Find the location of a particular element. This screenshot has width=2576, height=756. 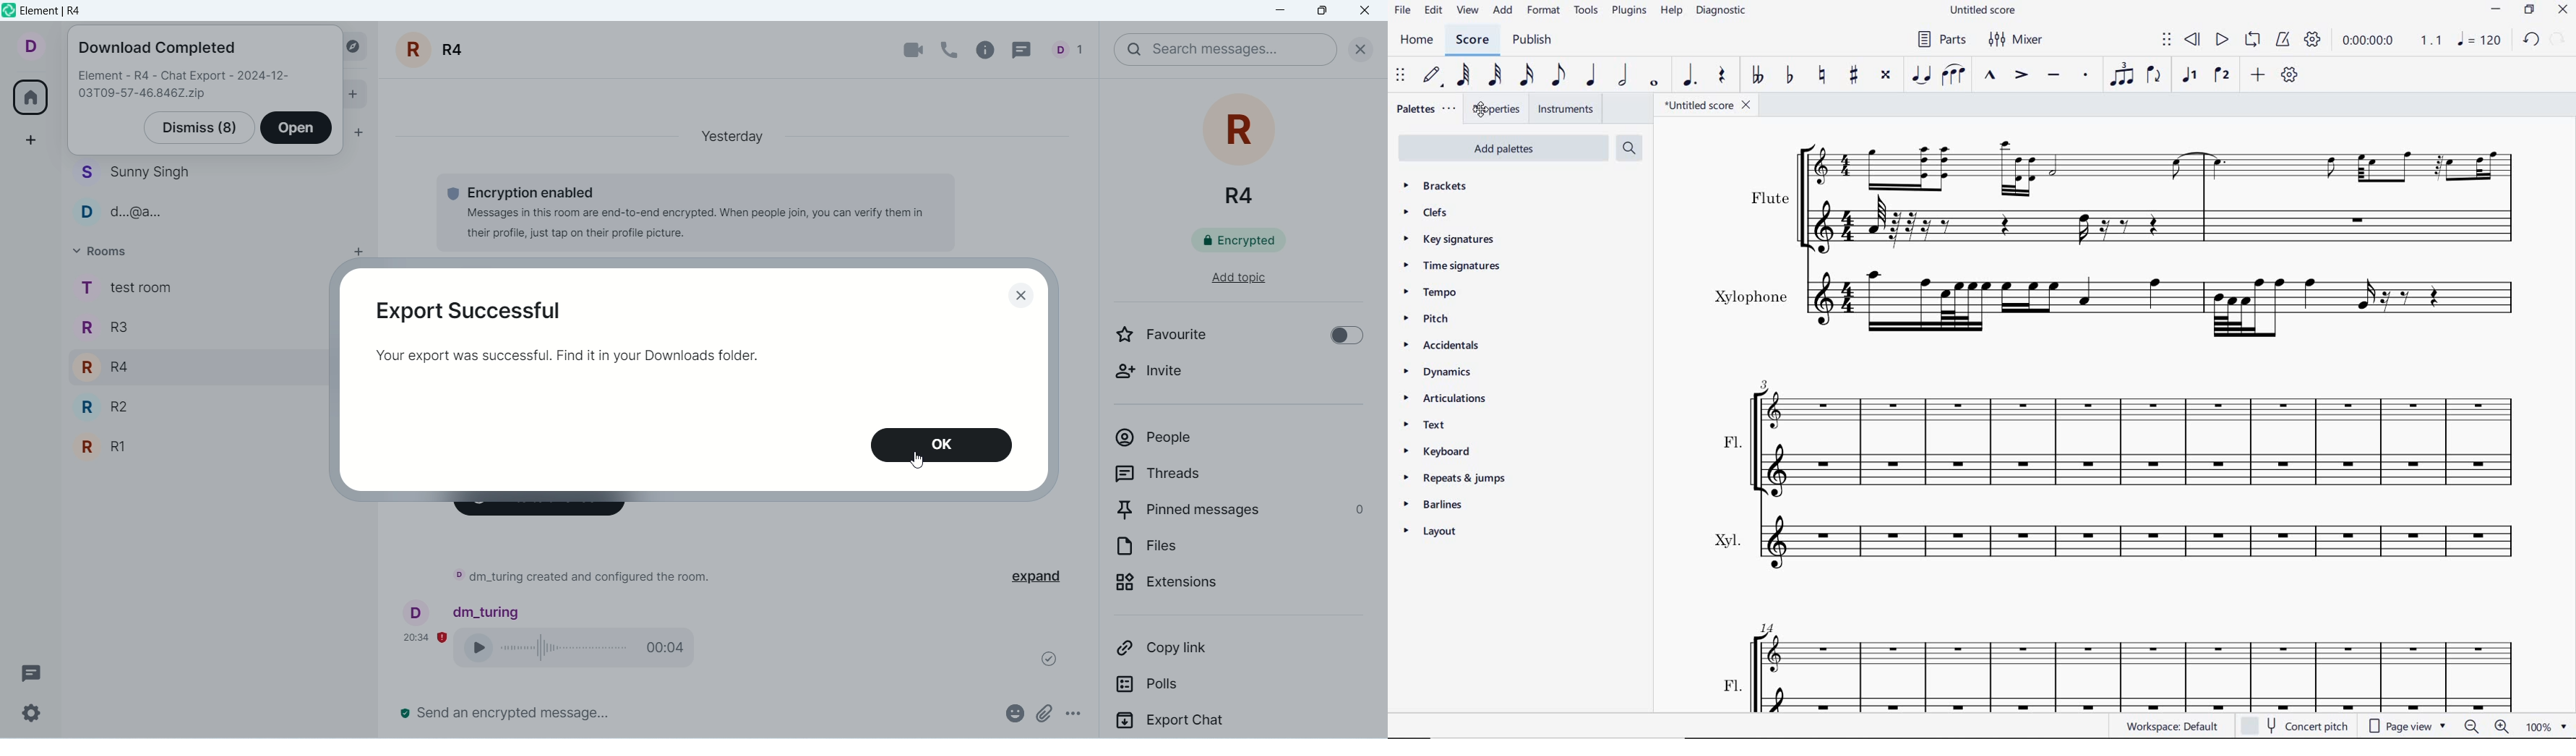

WORKSPACE: DEFAULT is located at coordinates (2172, 728).